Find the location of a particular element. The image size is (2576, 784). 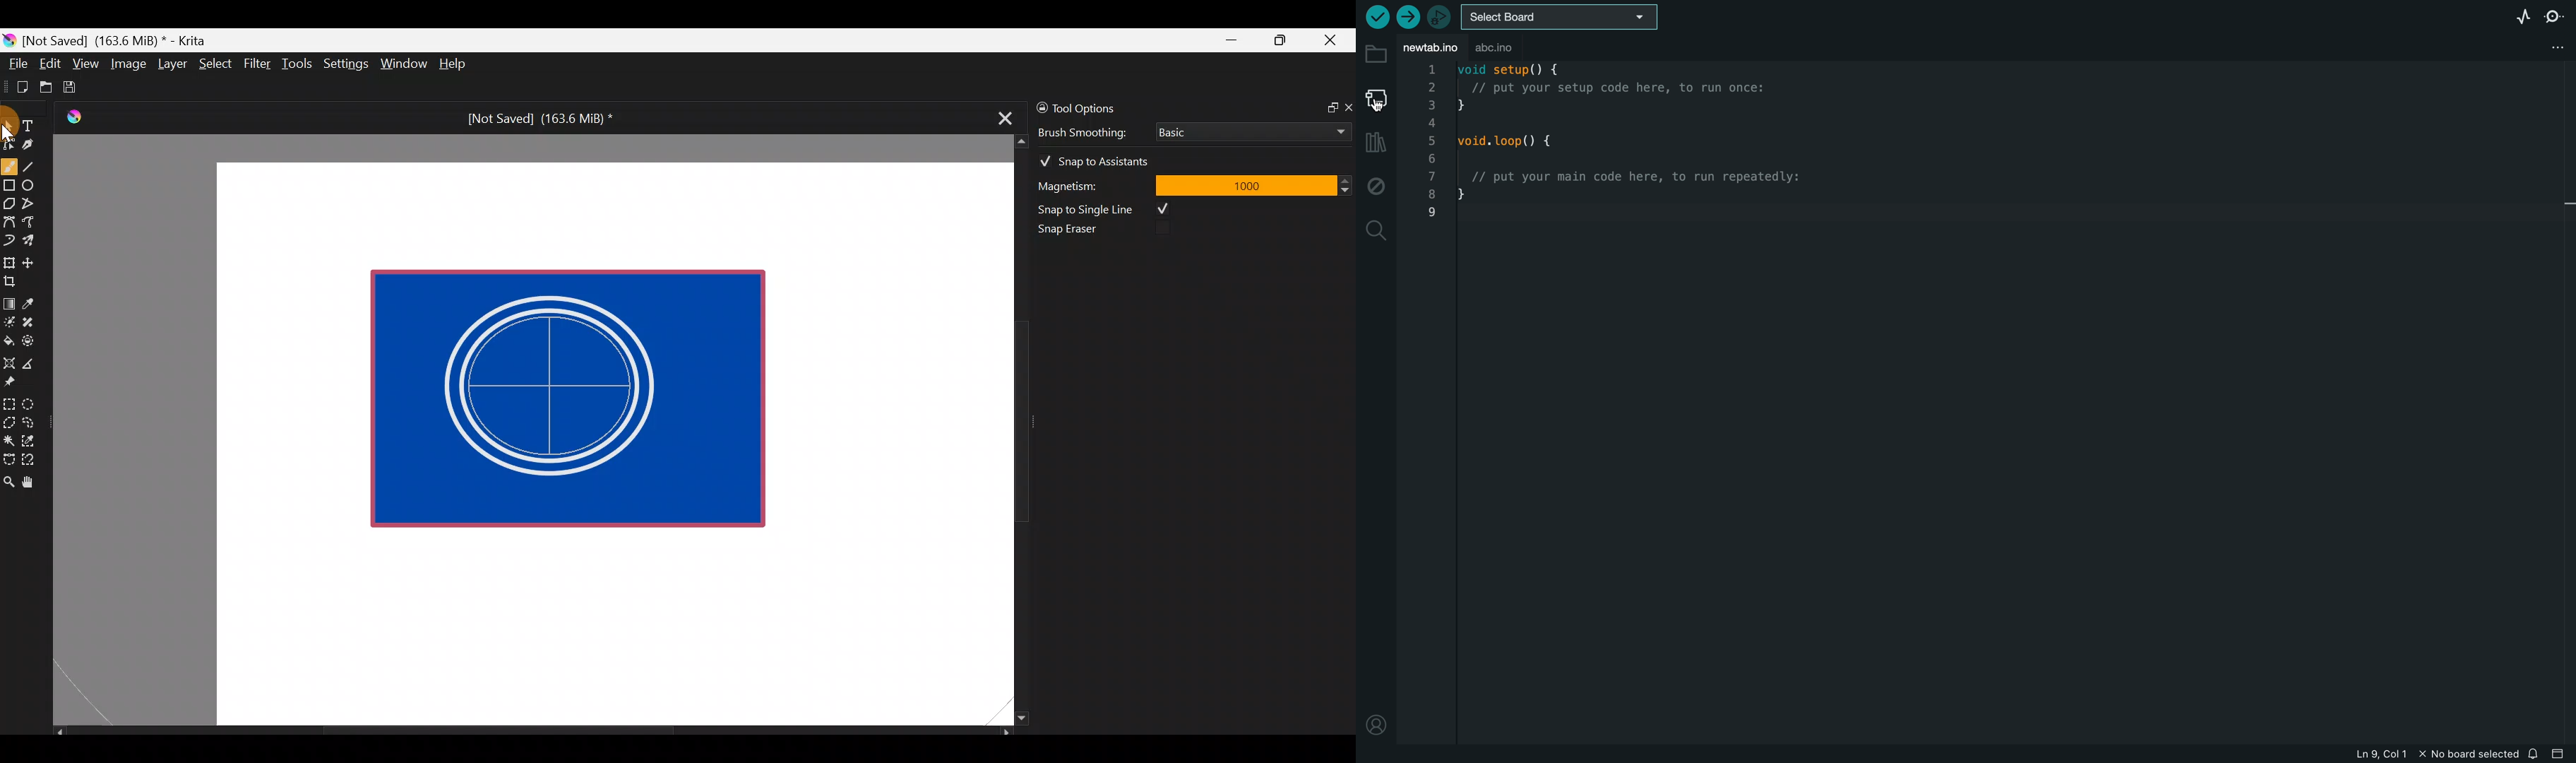

Decrease is located at coordinates (1347, 189).